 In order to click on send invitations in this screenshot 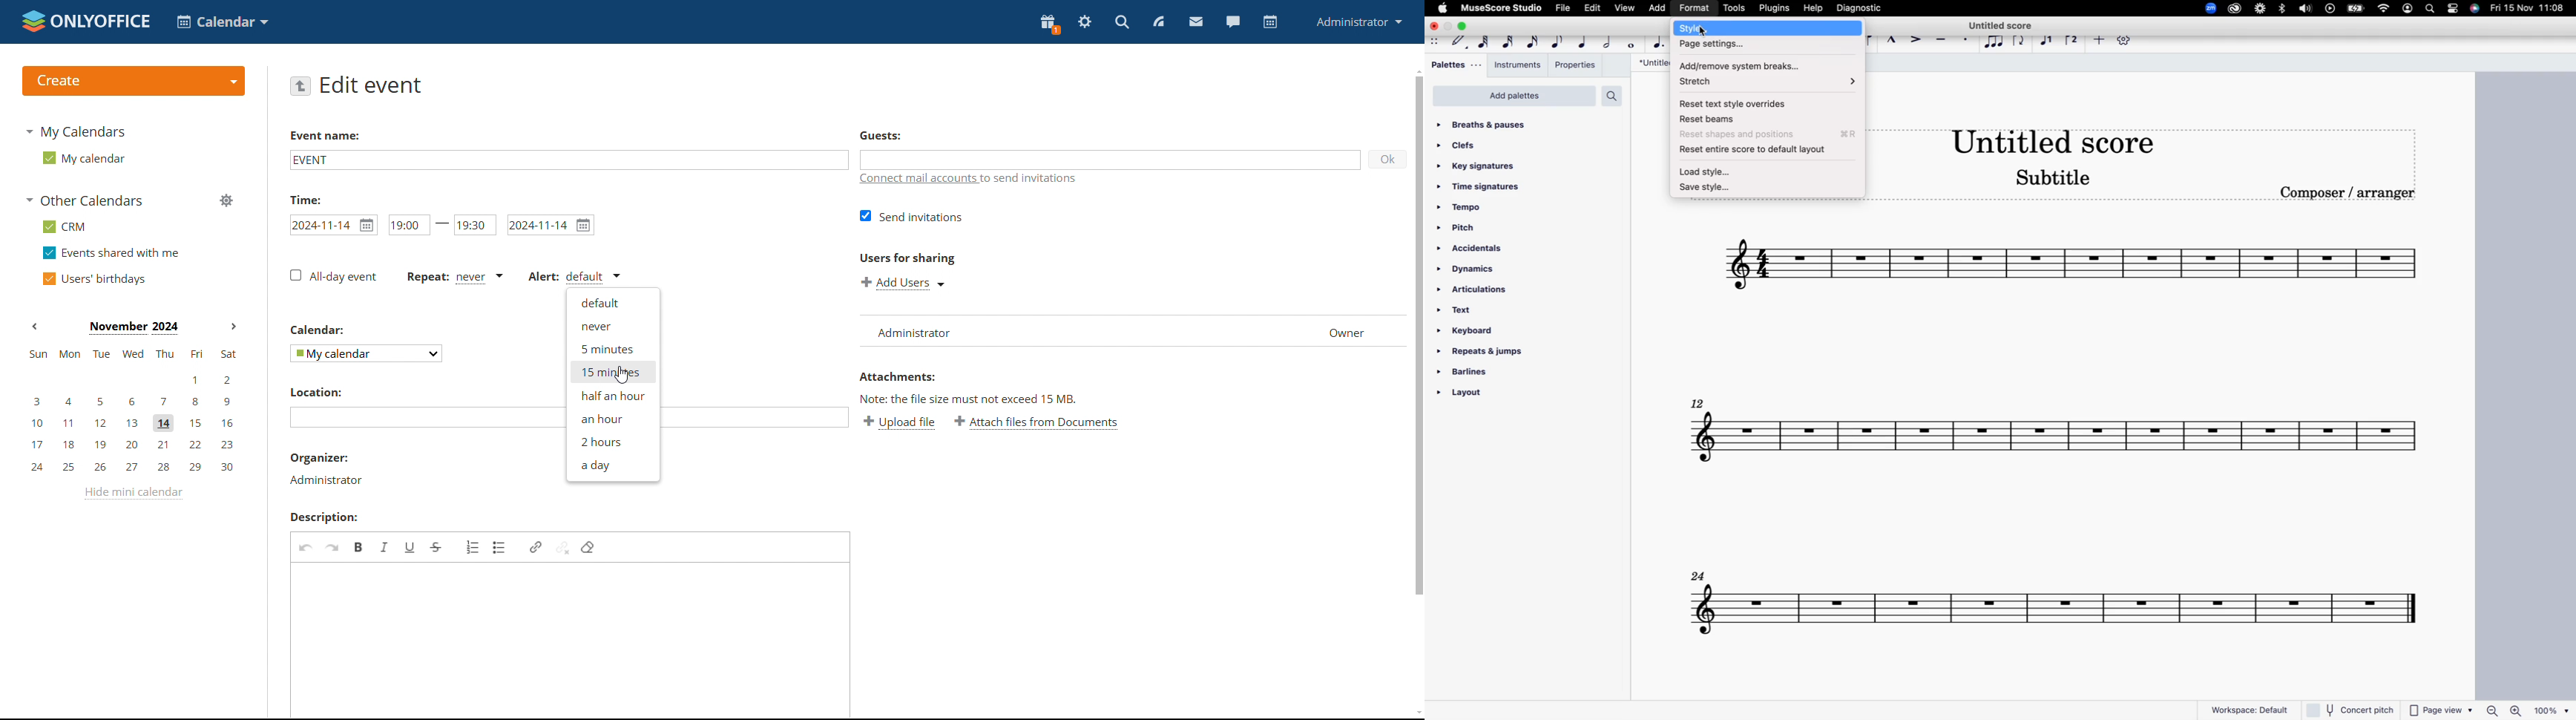, I will do `click(911, 215)`.